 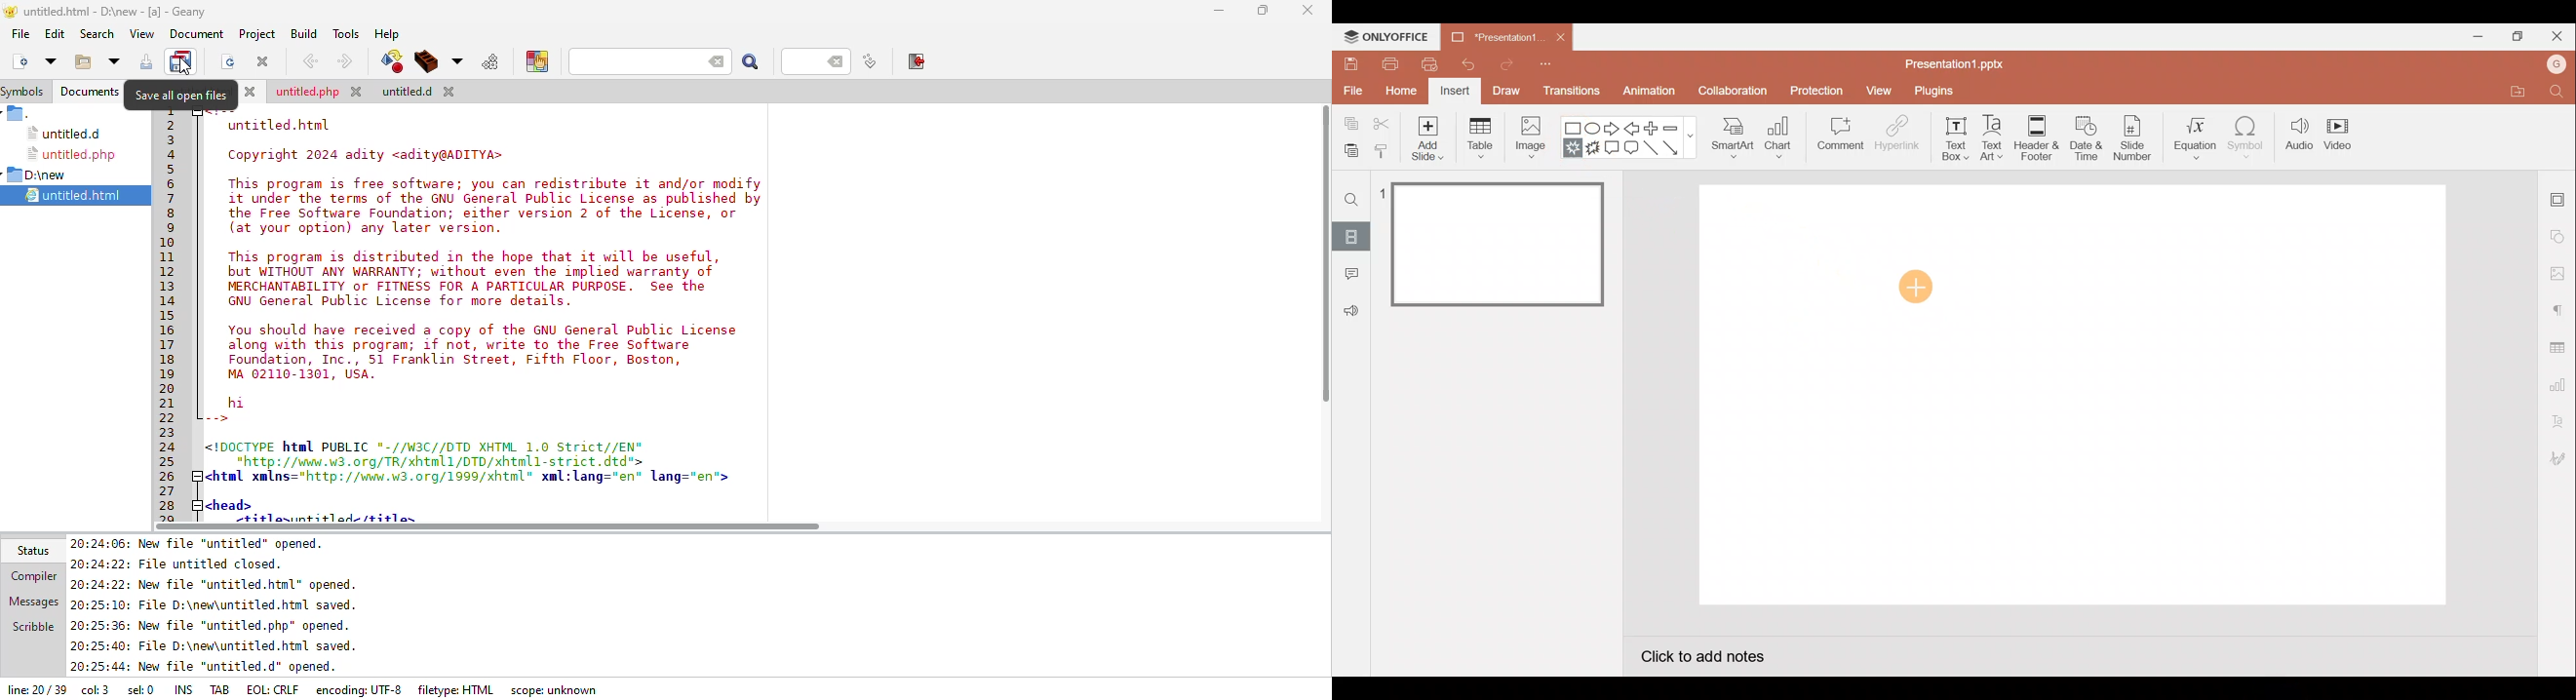 I want to click on Minus, so click(x=1673, y=126).